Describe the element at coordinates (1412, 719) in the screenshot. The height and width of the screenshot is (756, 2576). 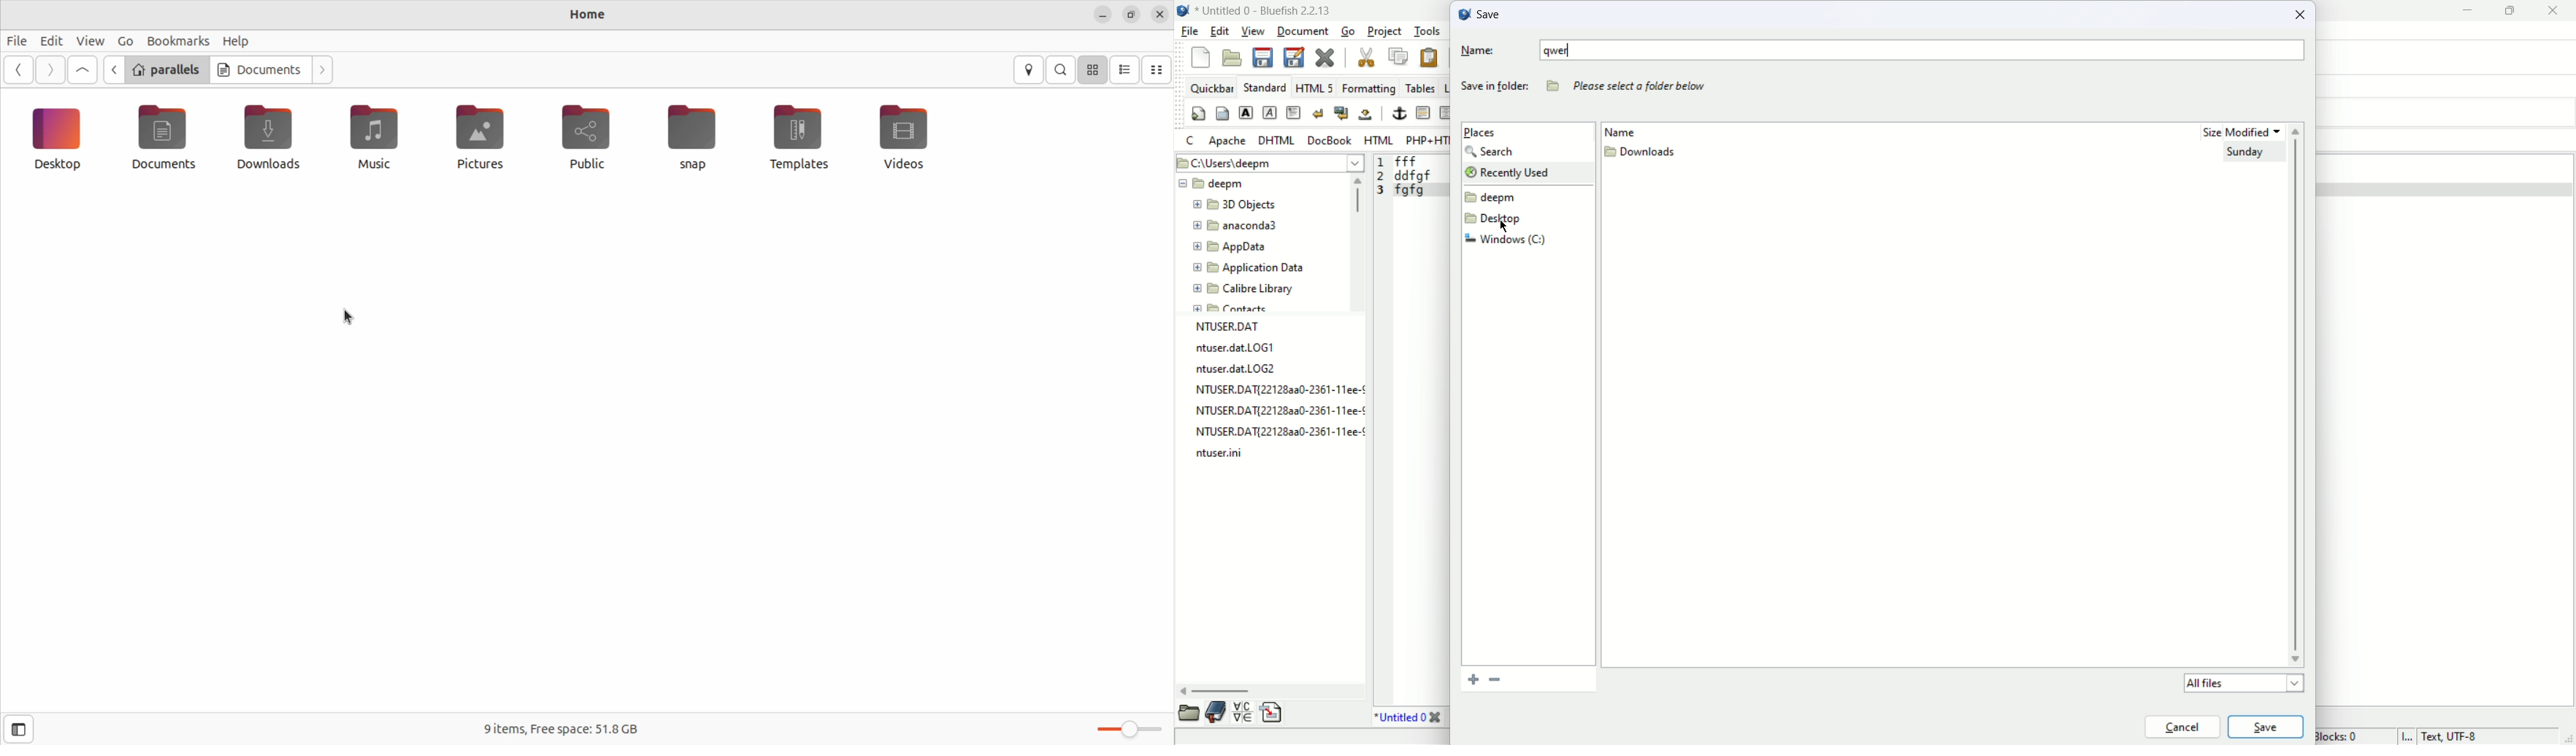
I see `title` at that location.